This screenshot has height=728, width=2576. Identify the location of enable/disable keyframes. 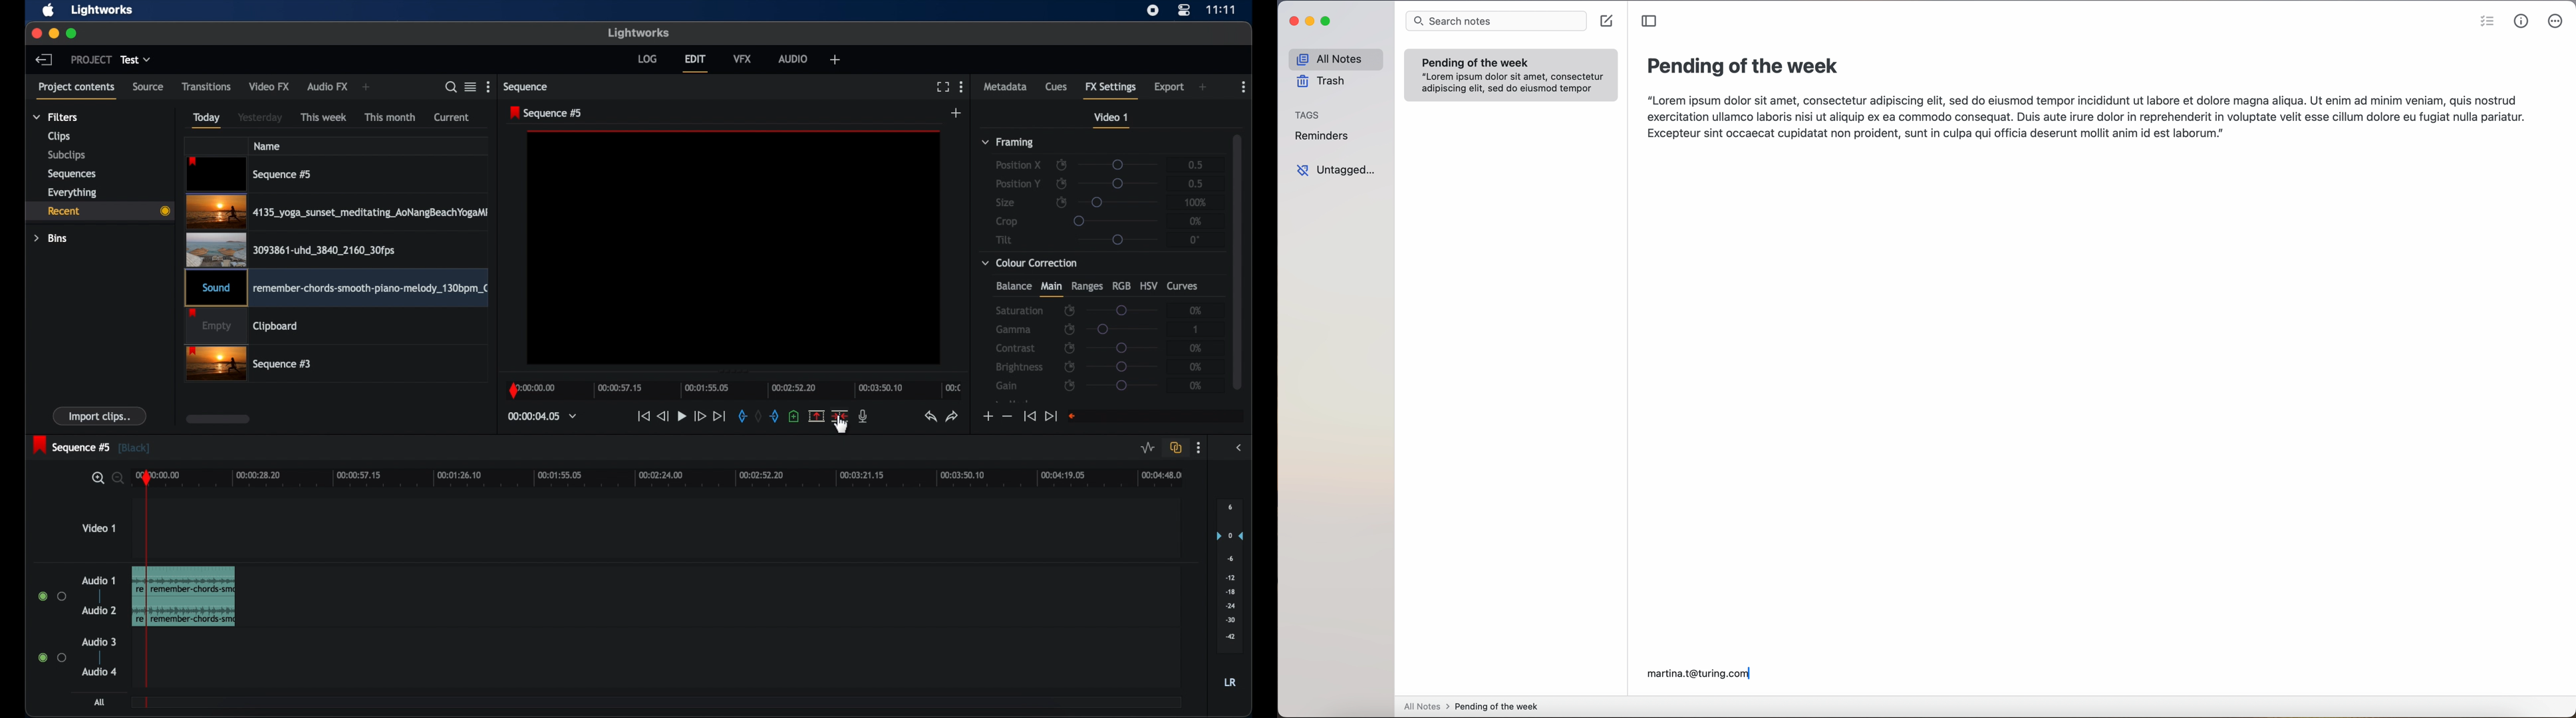
(1069, 329).